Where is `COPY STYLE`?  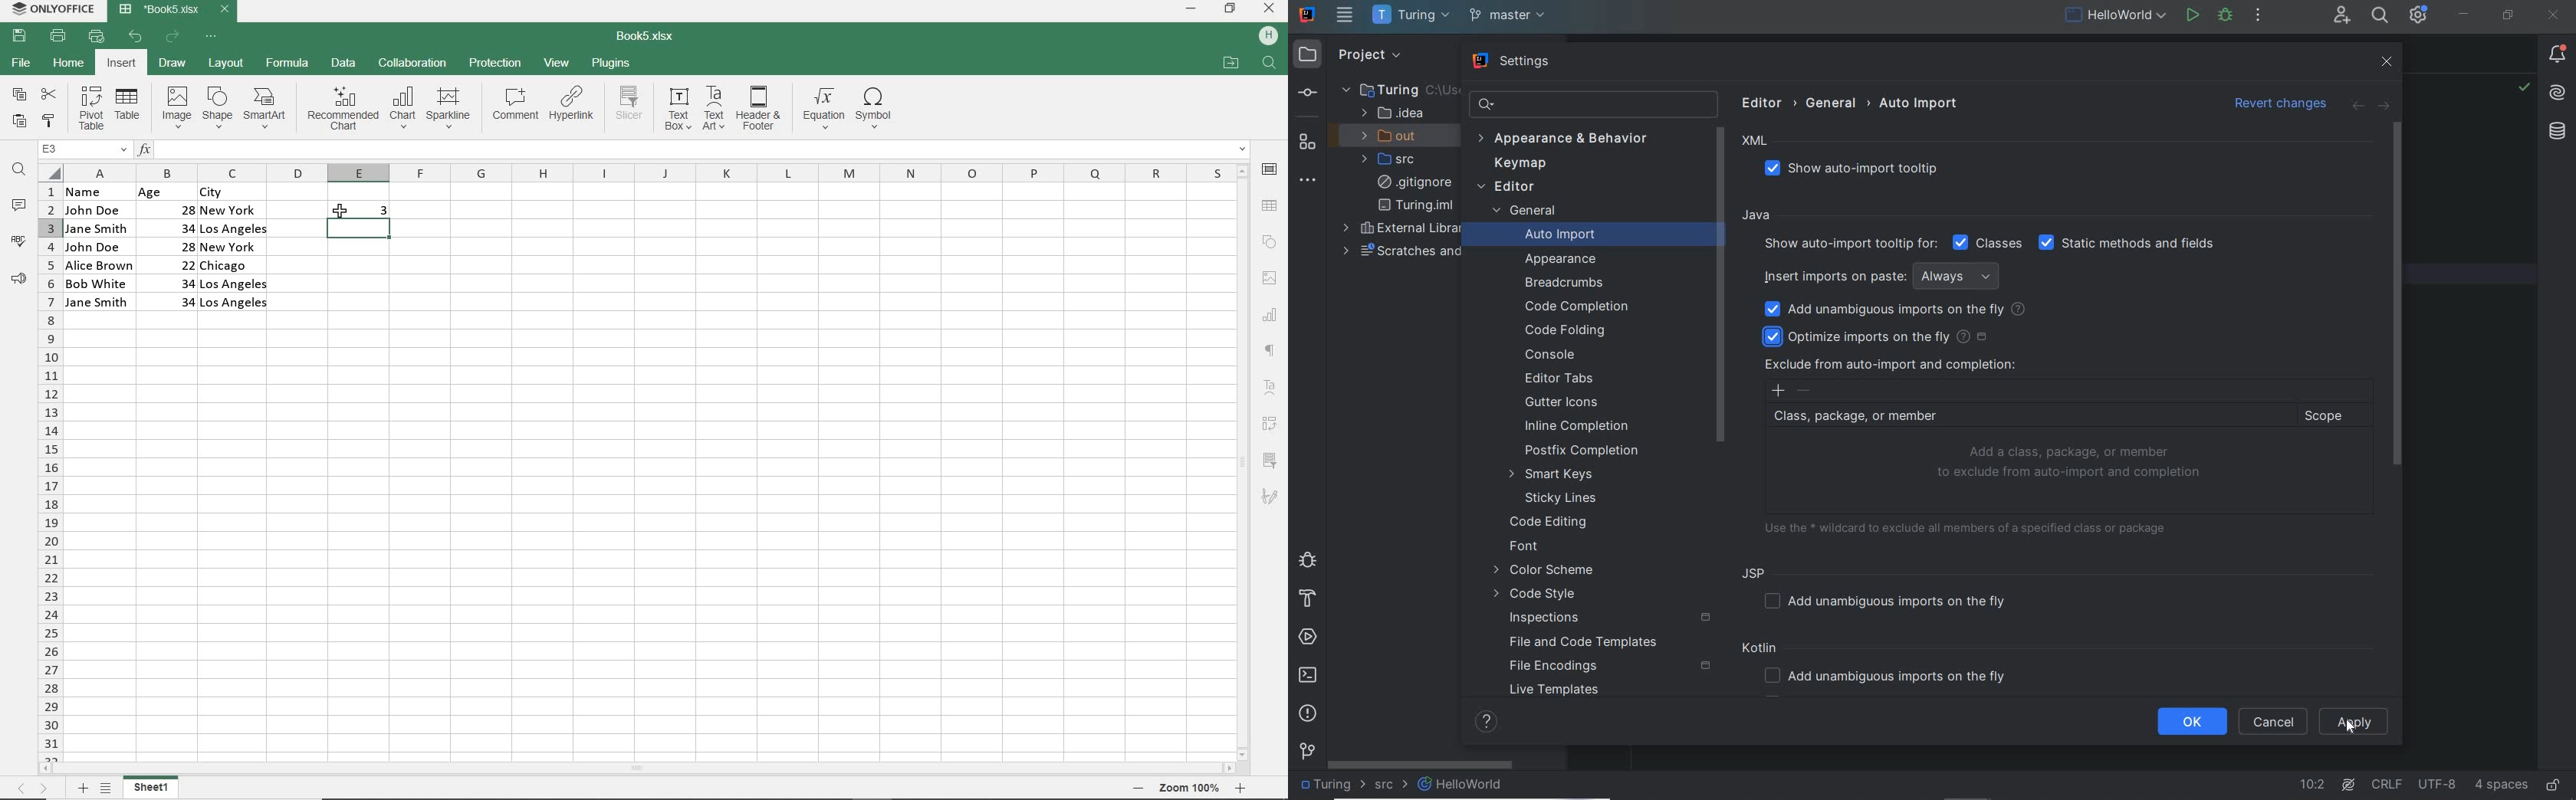
COPY STYLE is located at coordinates (49, 122).